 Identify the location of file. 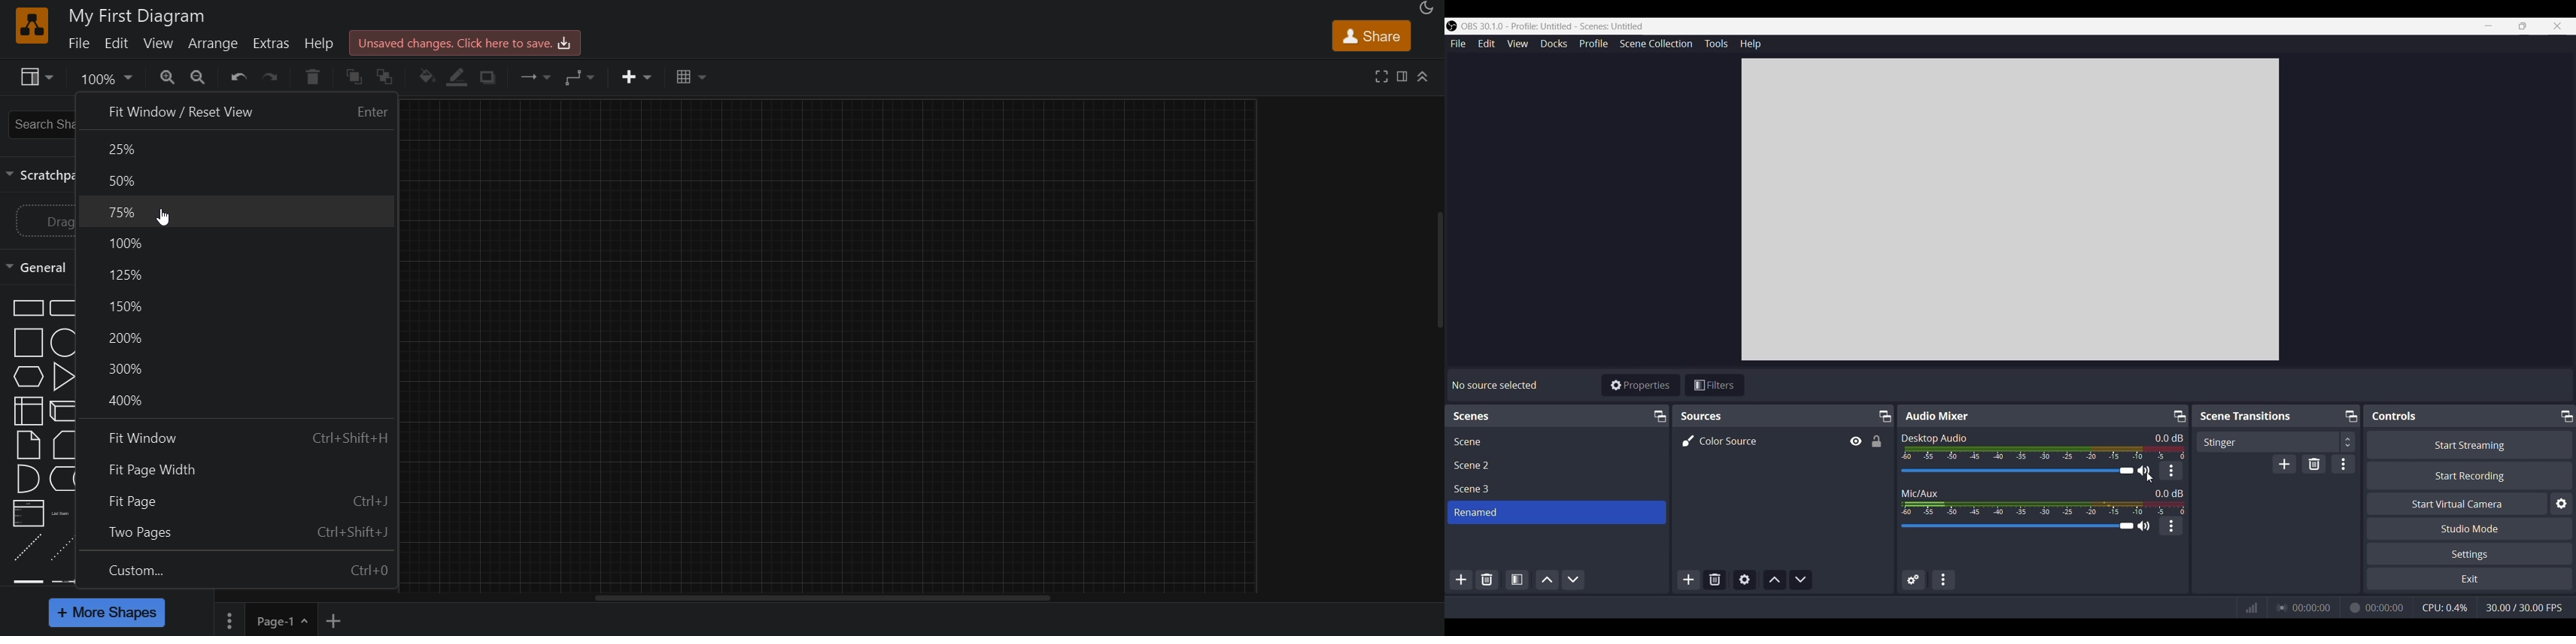
(80, 47).